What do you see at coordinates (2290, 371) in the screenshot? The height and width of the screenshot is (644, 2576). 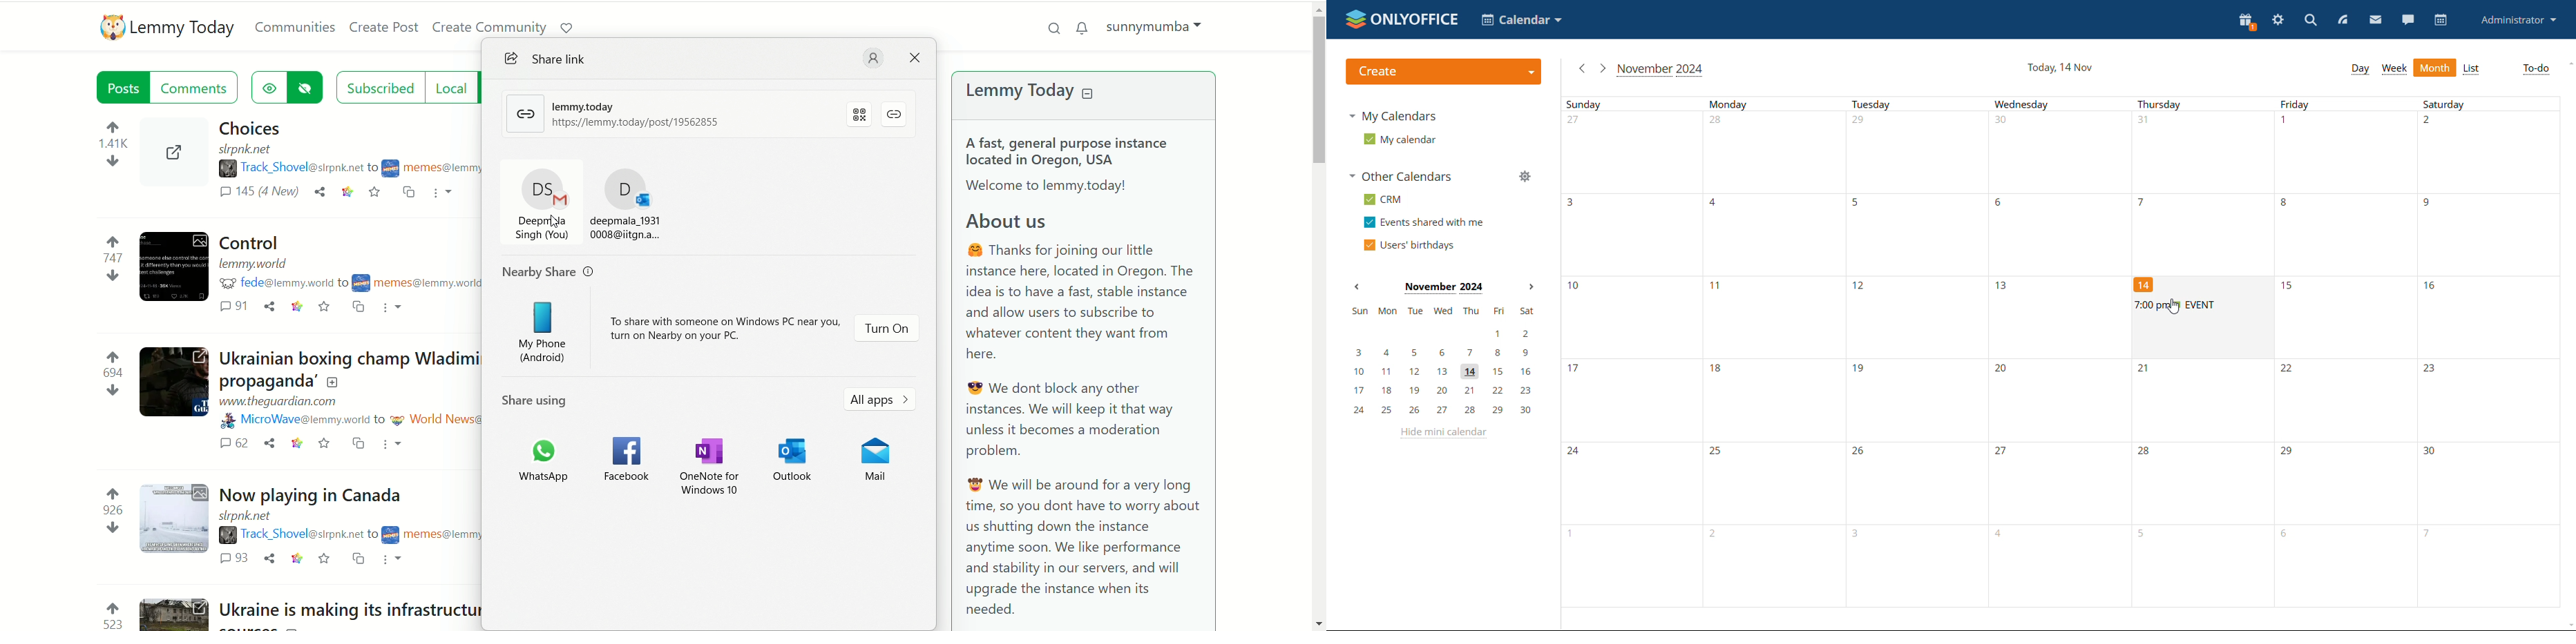 I see `number` at bounding box center [2290, 371].